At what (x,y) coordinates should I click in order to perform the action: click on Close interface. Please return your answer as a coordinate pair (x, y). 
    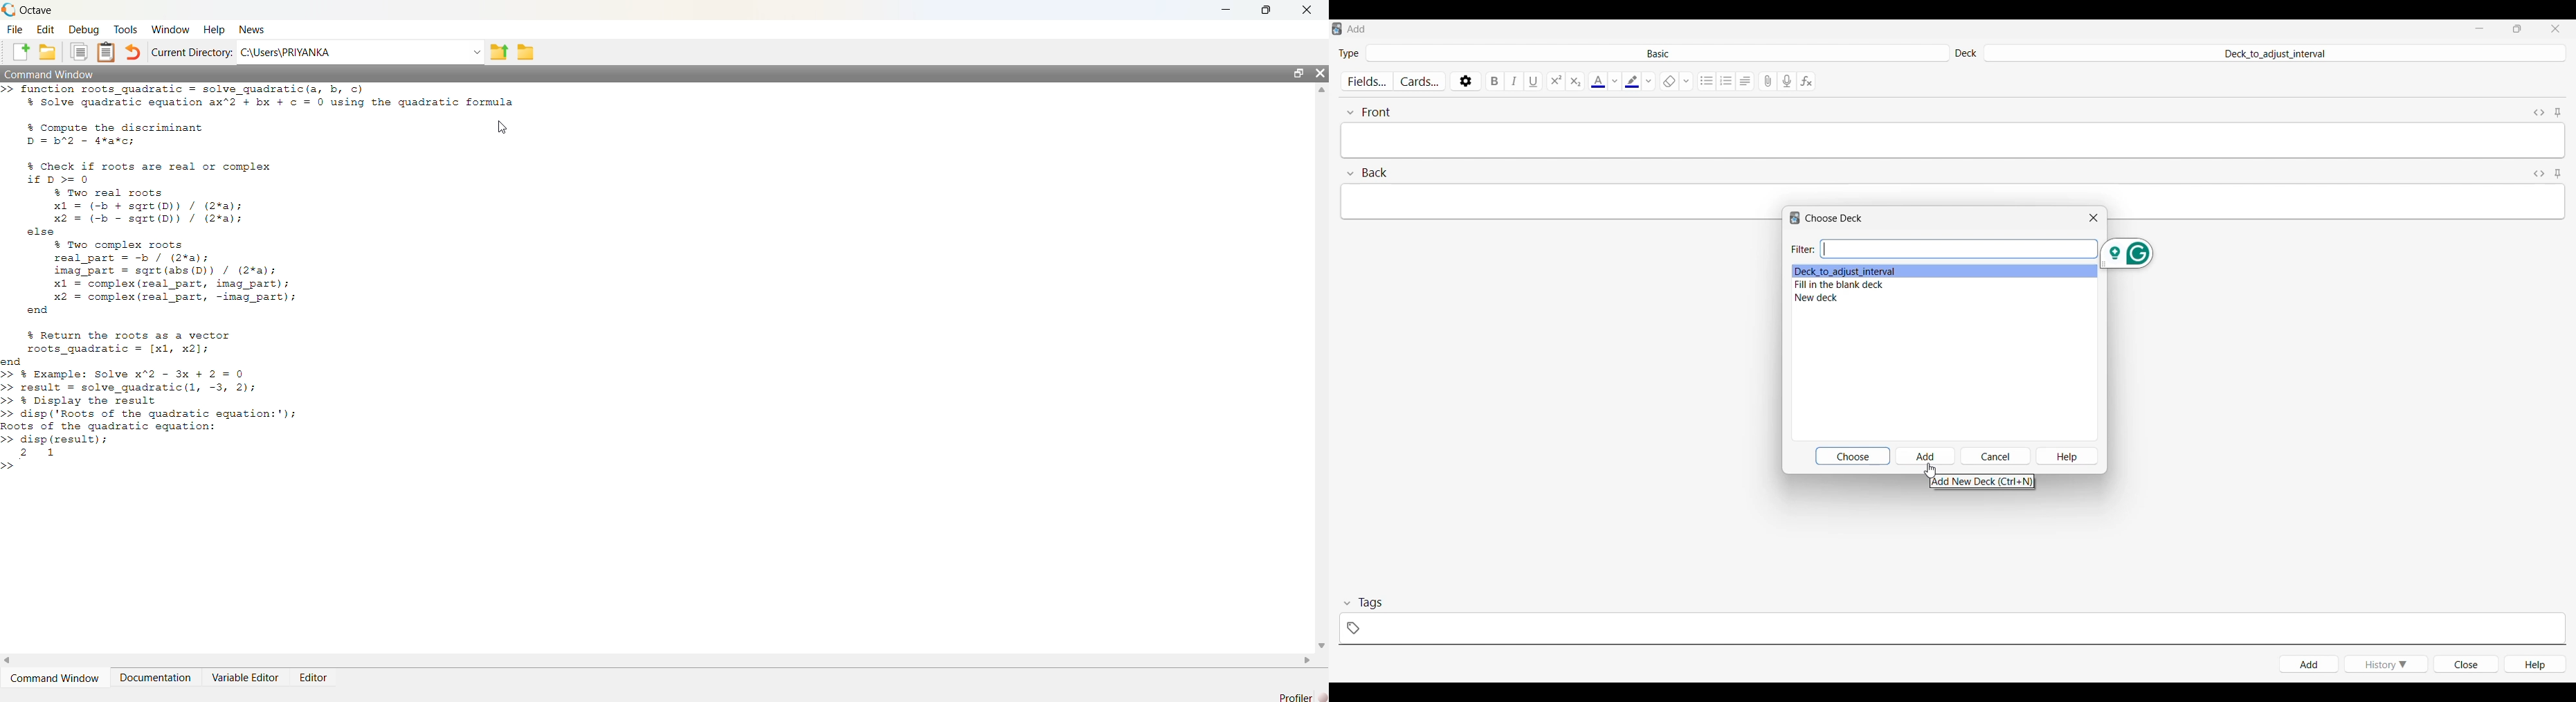
    Looking at the image, I should click on (2556, 28).